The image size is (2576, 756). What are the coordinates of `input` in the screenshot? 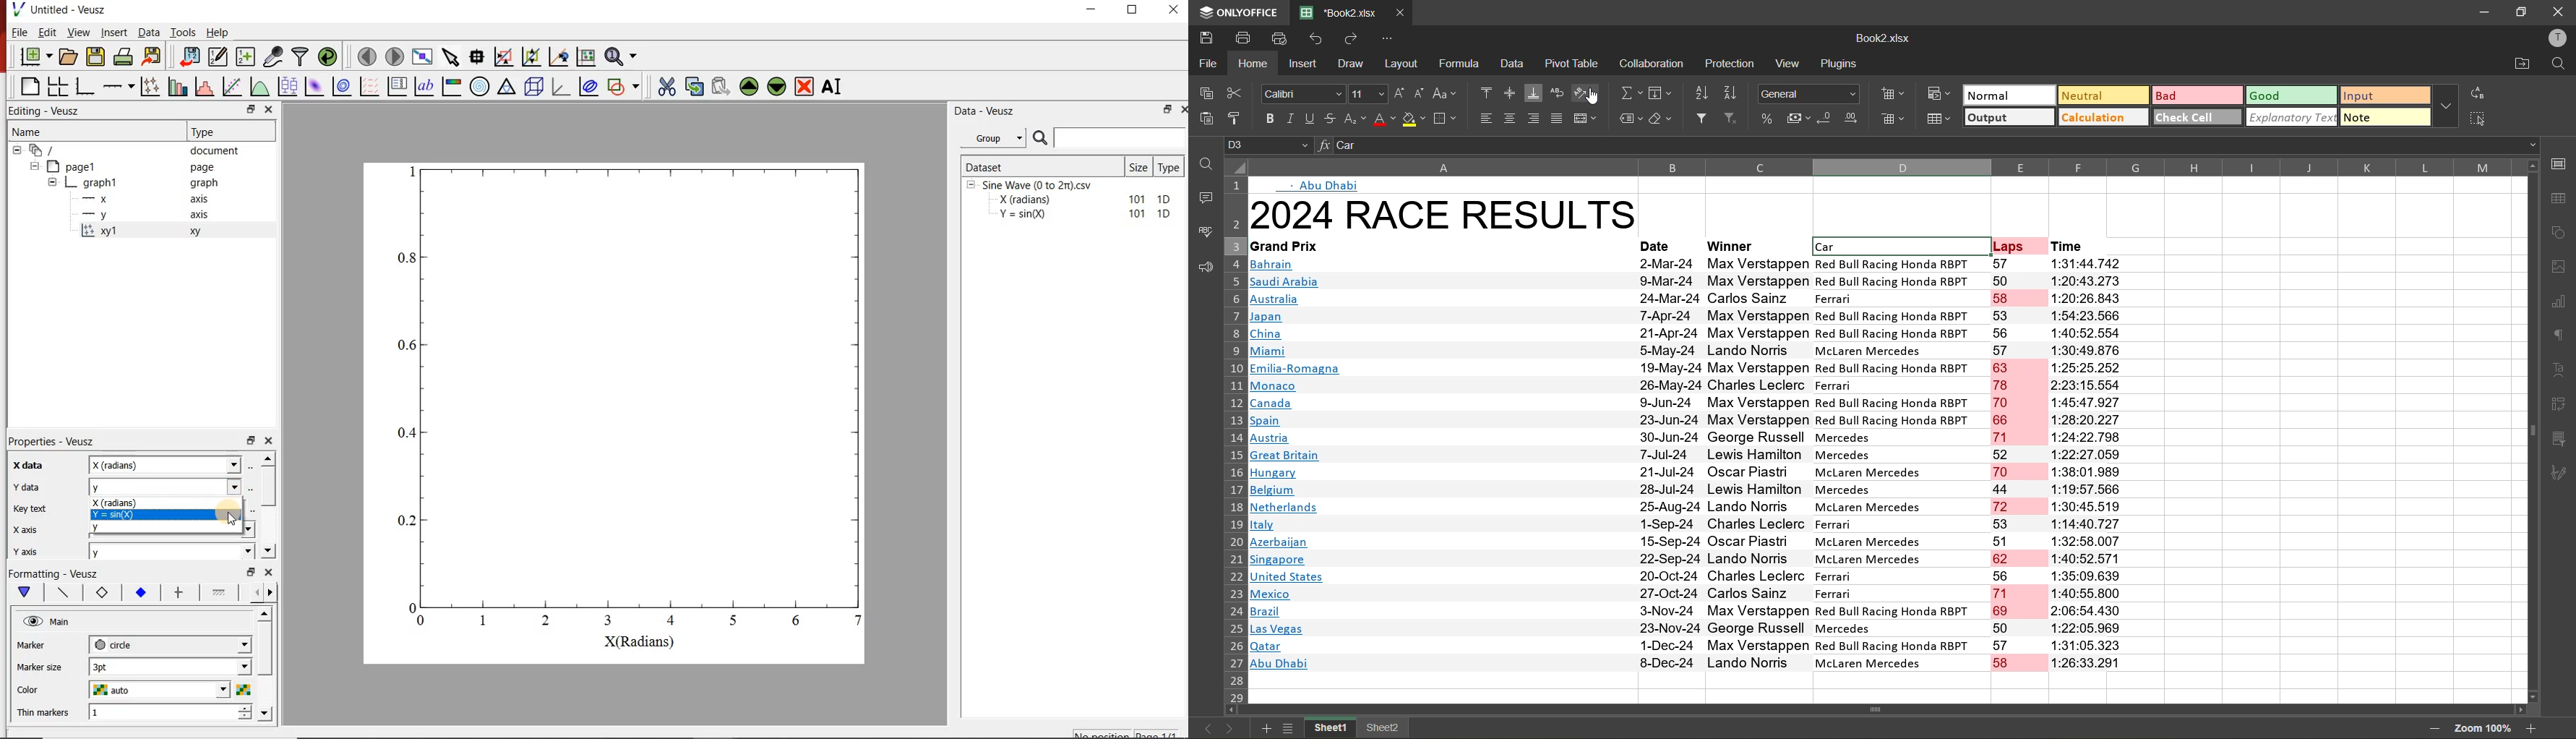 It's located at (2385, 97).